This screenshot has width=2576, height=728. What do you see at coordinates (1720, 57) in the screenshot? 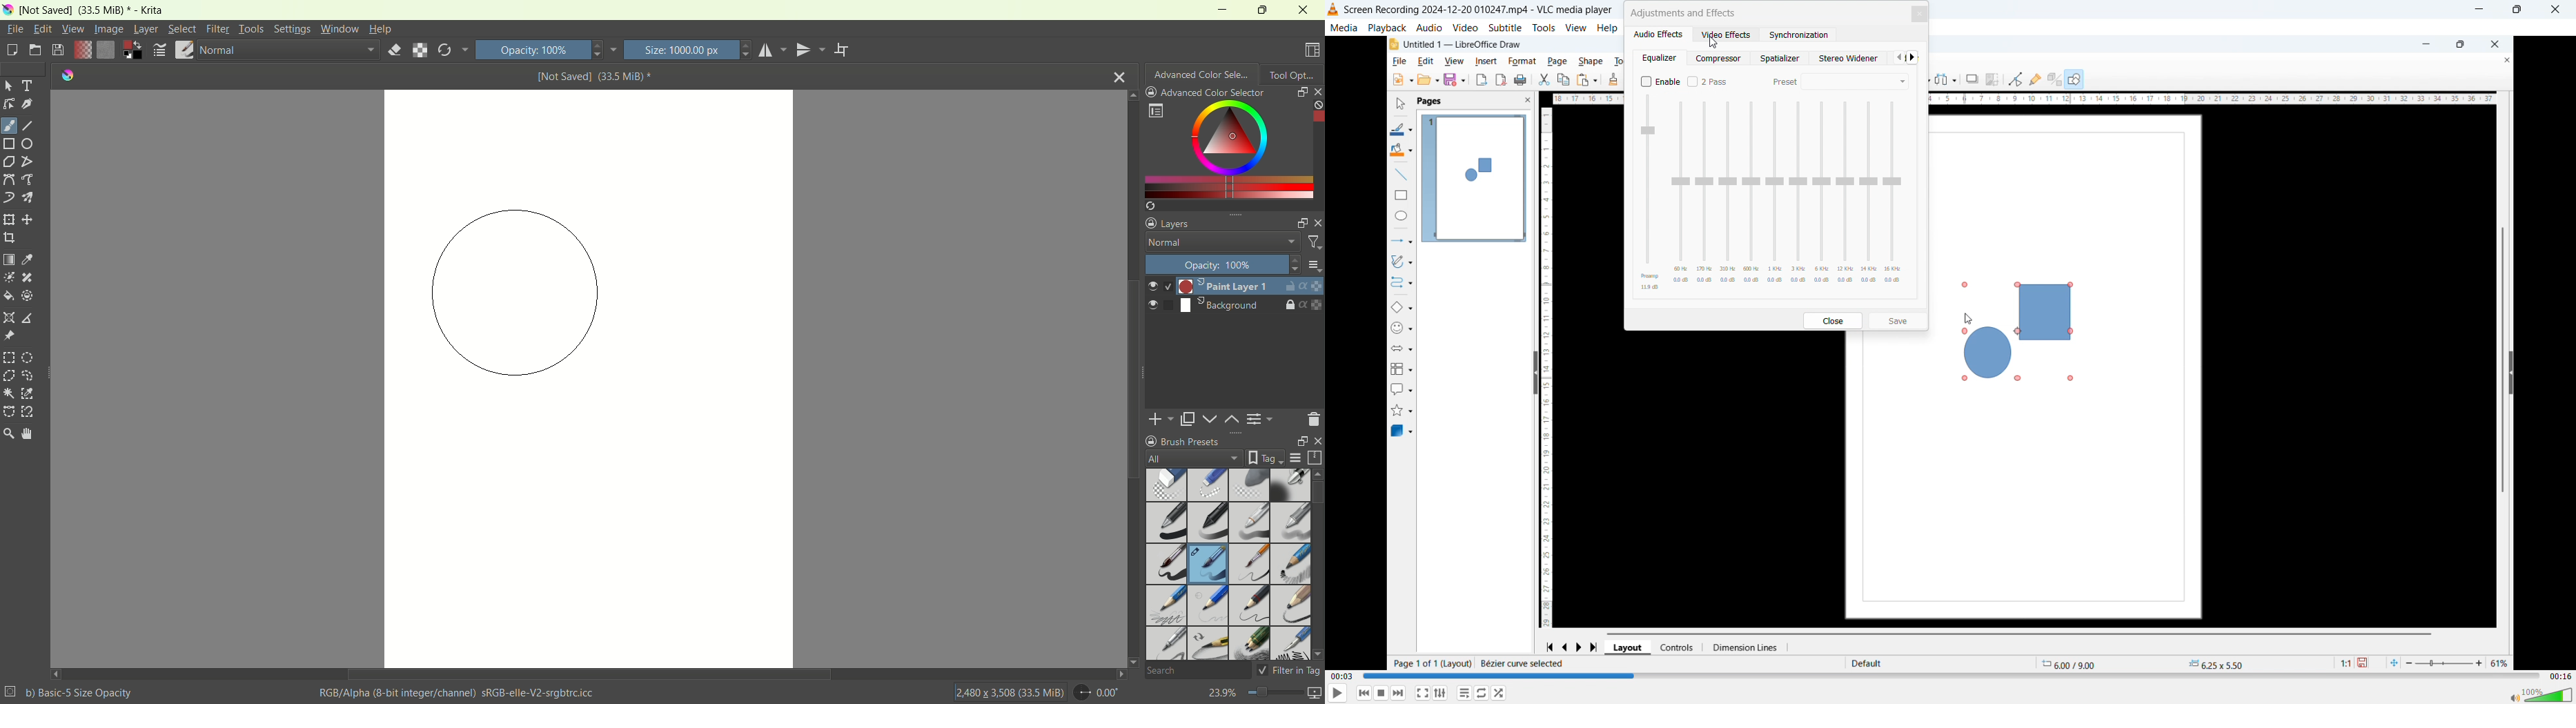
I see `Compressor ` at bounding box center [1720, 57].